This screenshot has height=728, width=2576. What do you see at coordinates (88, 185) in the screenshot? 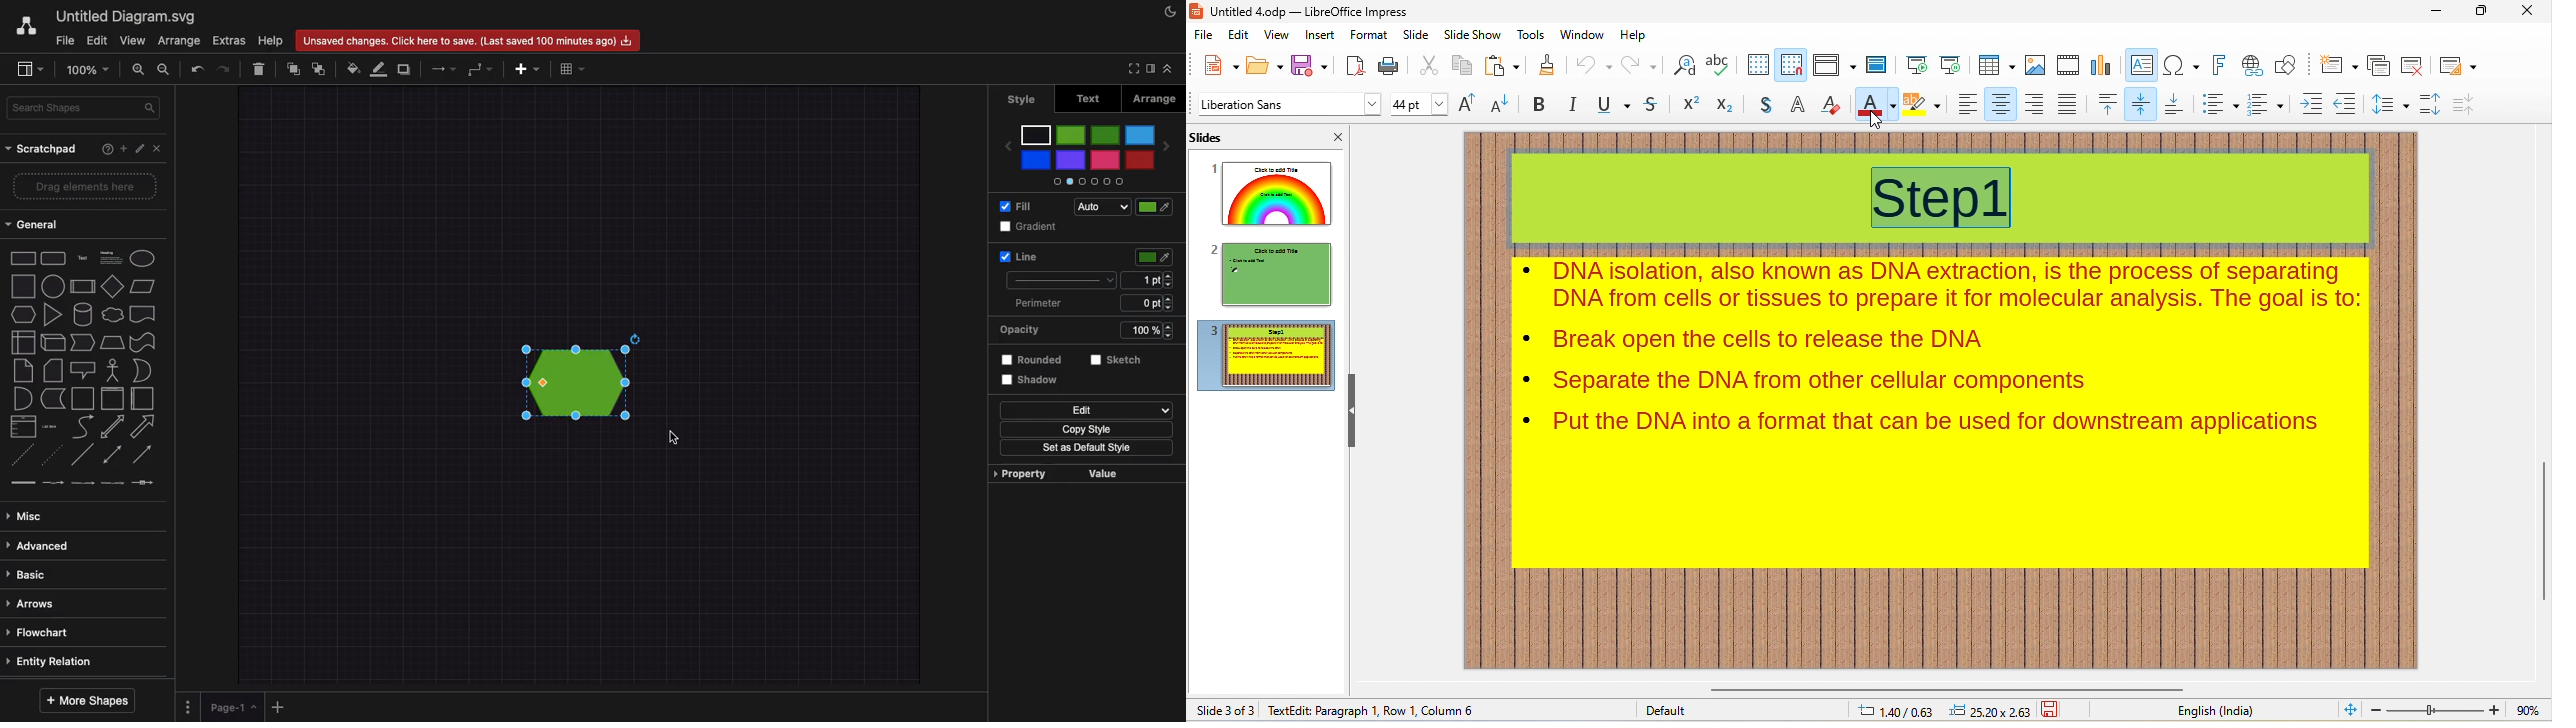
I see `Drag elements here` at bounding box center [88, 185].